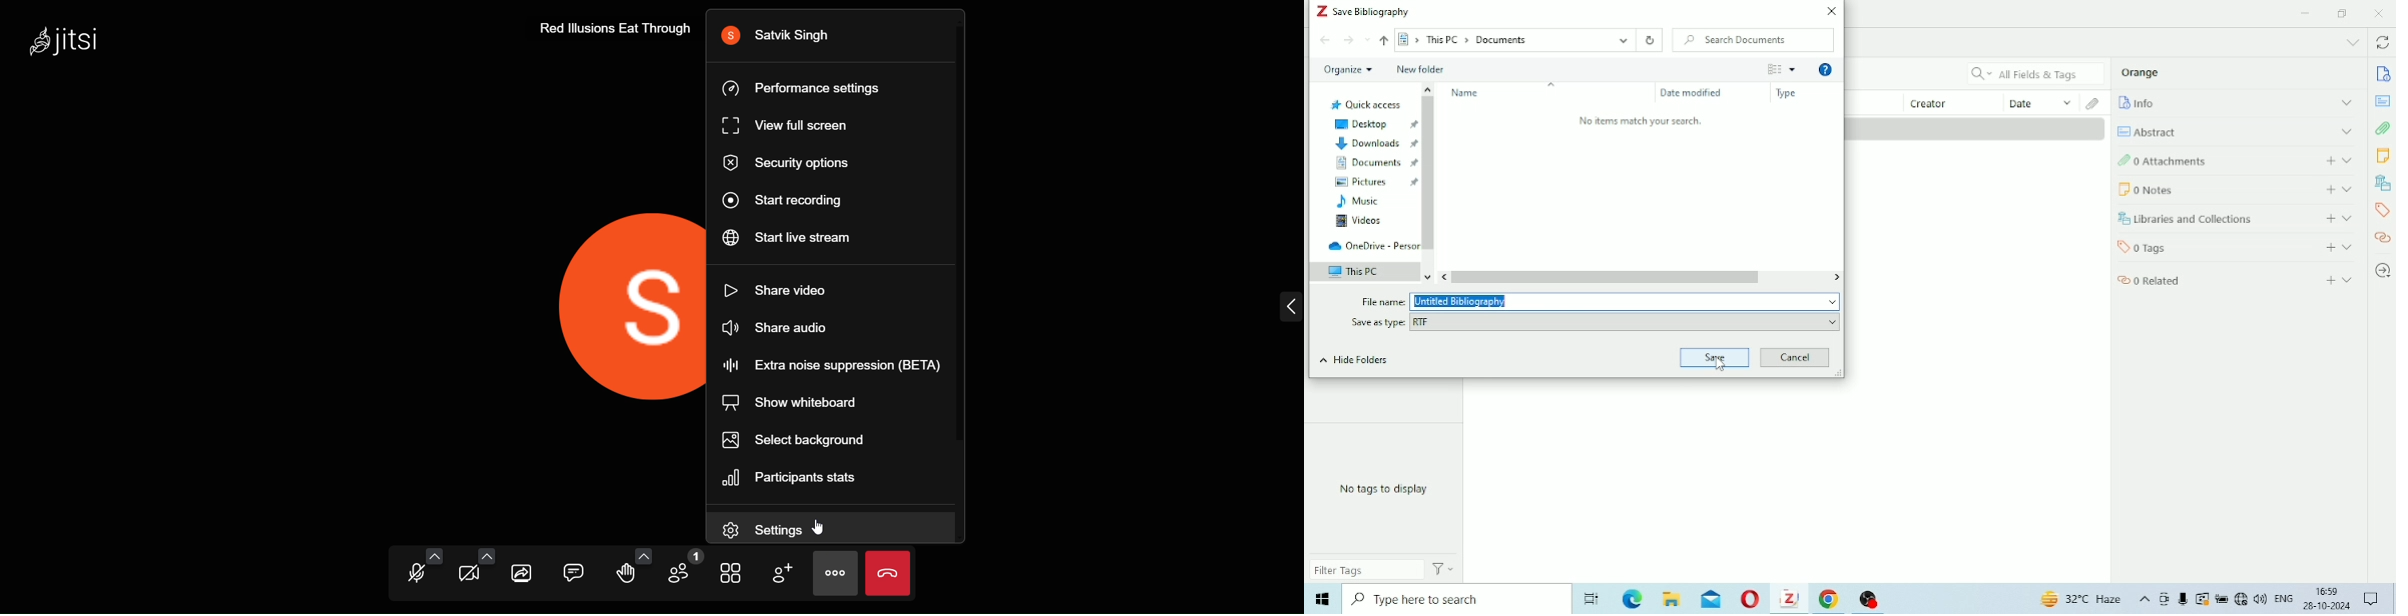 Image resolution: width=2408 pixels, height=616 pixels. What do you see at coordinates (1673, 599) in the screenshot?
I see `File Explorer` at bounding box center [1673, 599].